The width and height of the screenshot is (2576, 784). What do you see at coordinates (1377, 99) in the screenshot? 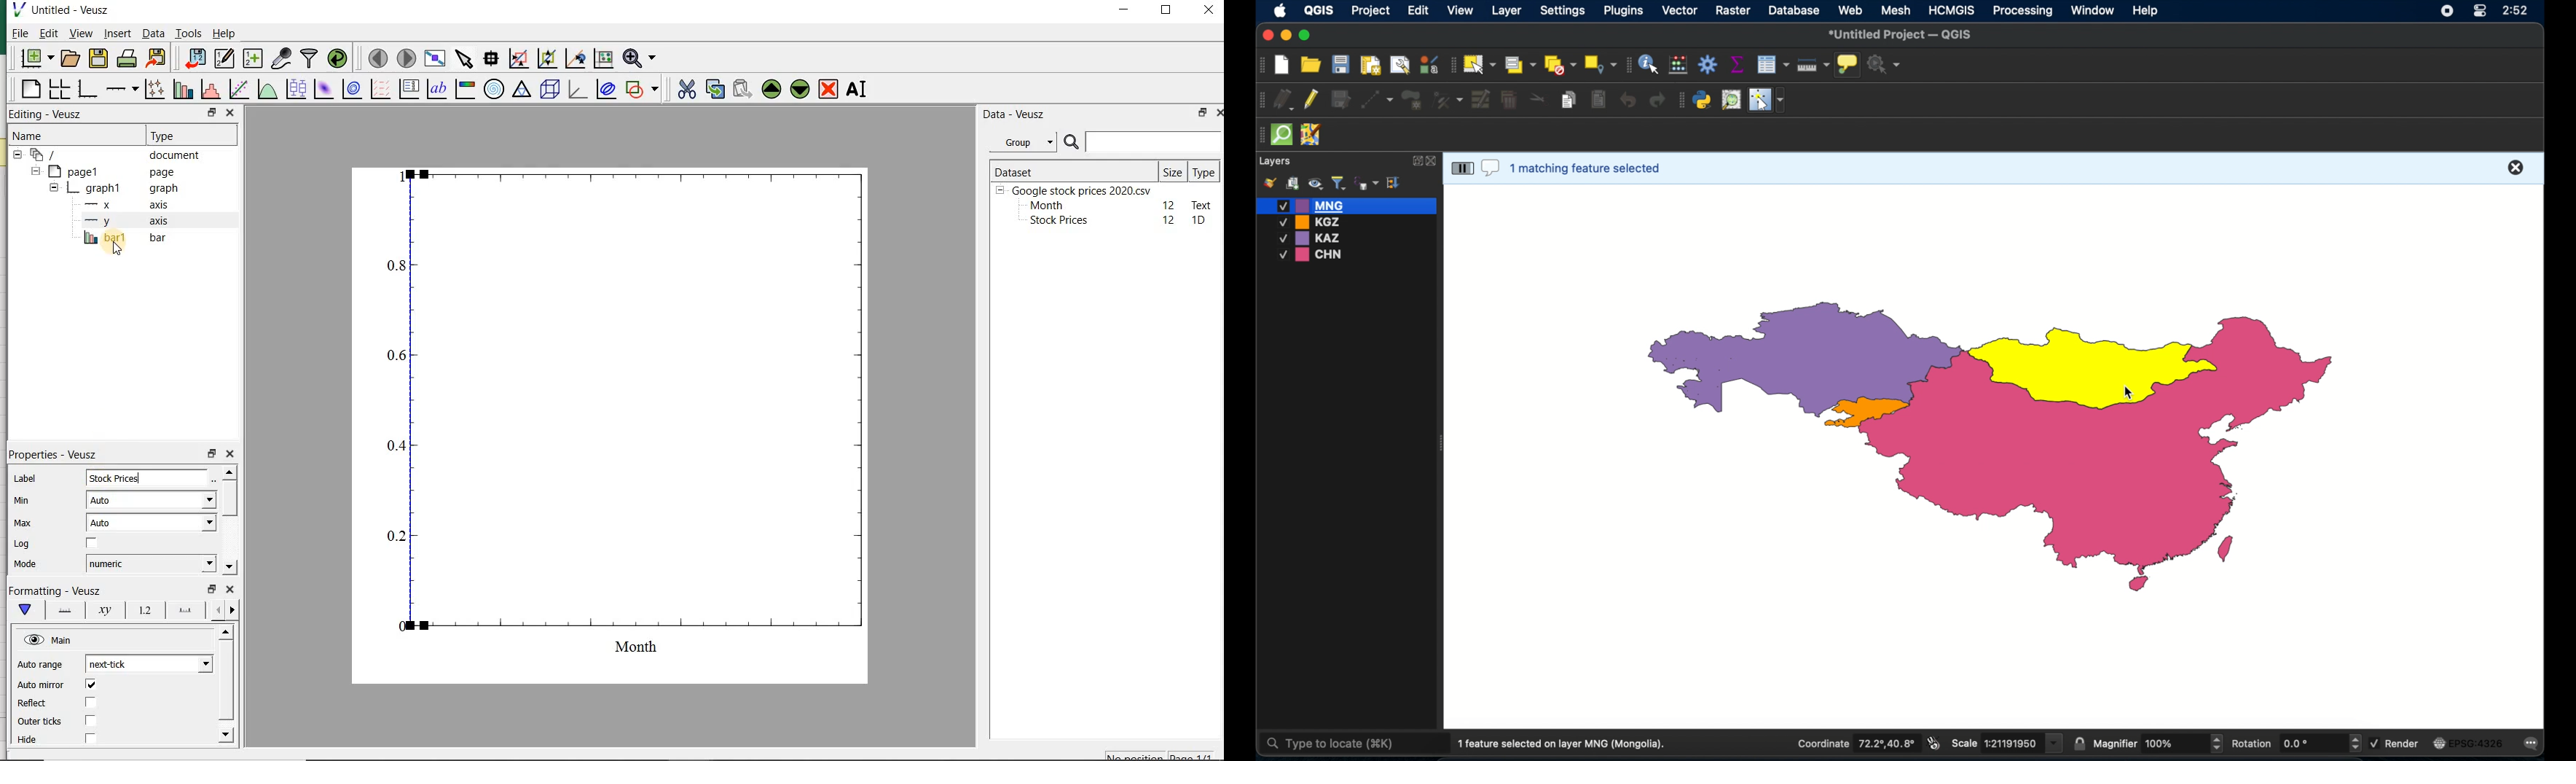
I see `digitize with segment` at bounding box center [1377, 99].